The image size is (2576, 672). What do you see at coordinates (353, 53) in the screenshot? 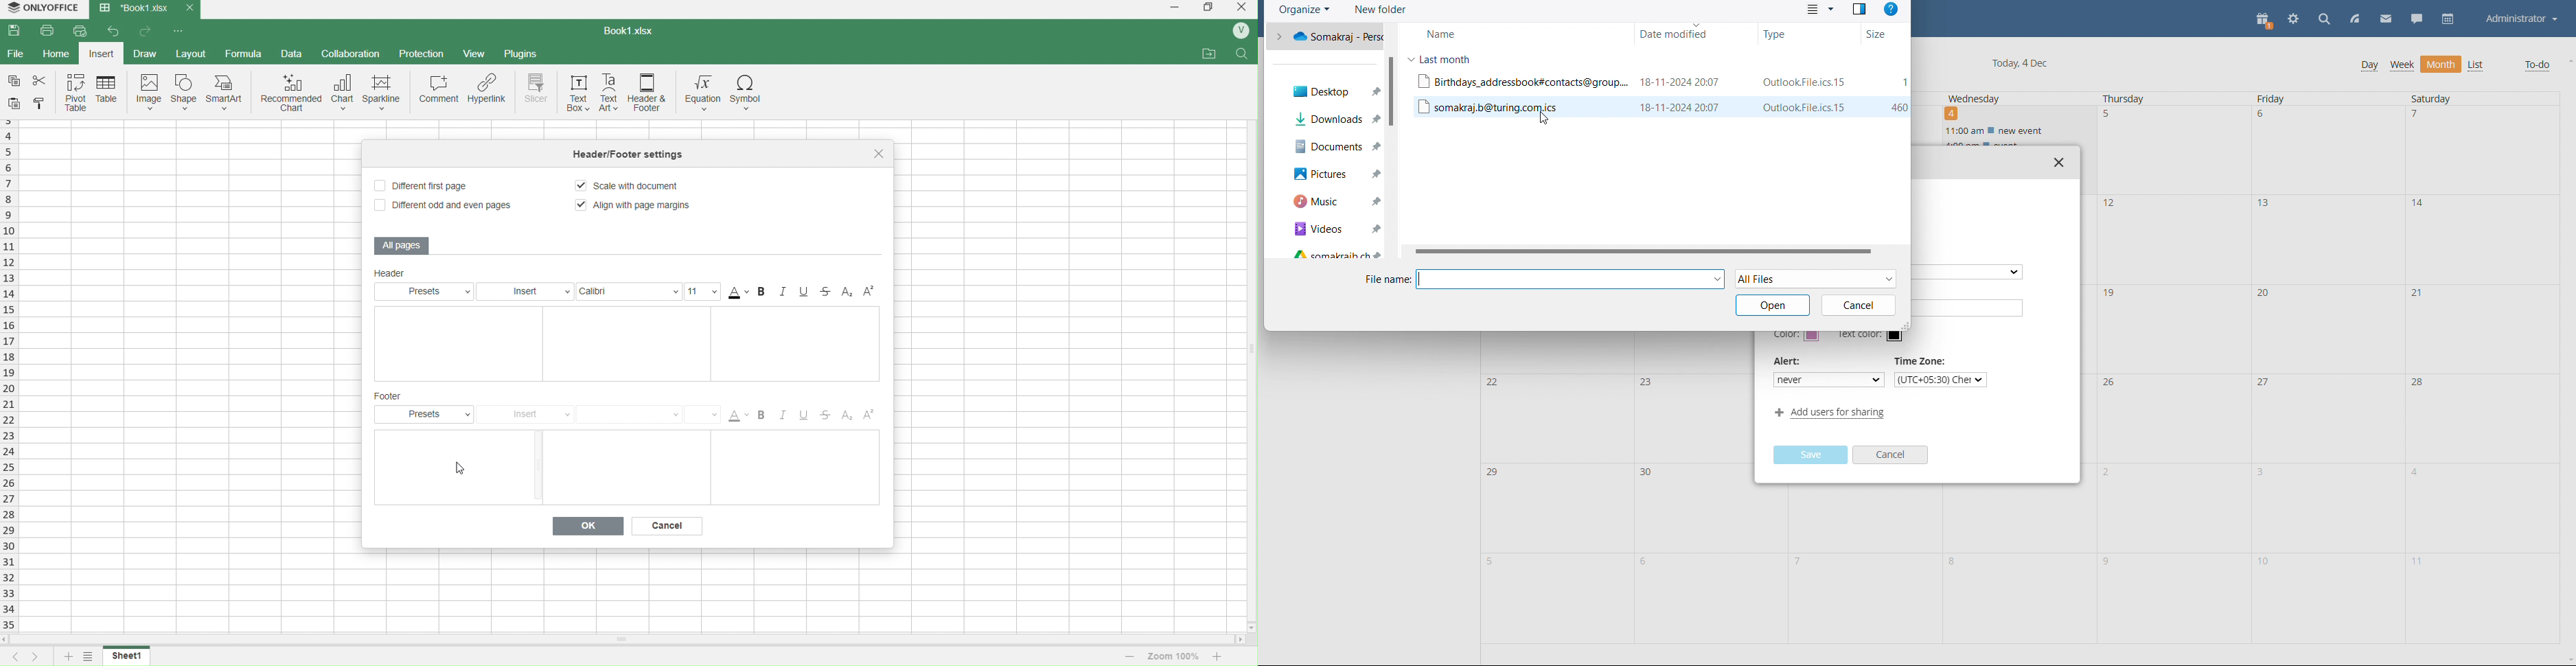
I see `collaboration` at bounding box center [353, 53].